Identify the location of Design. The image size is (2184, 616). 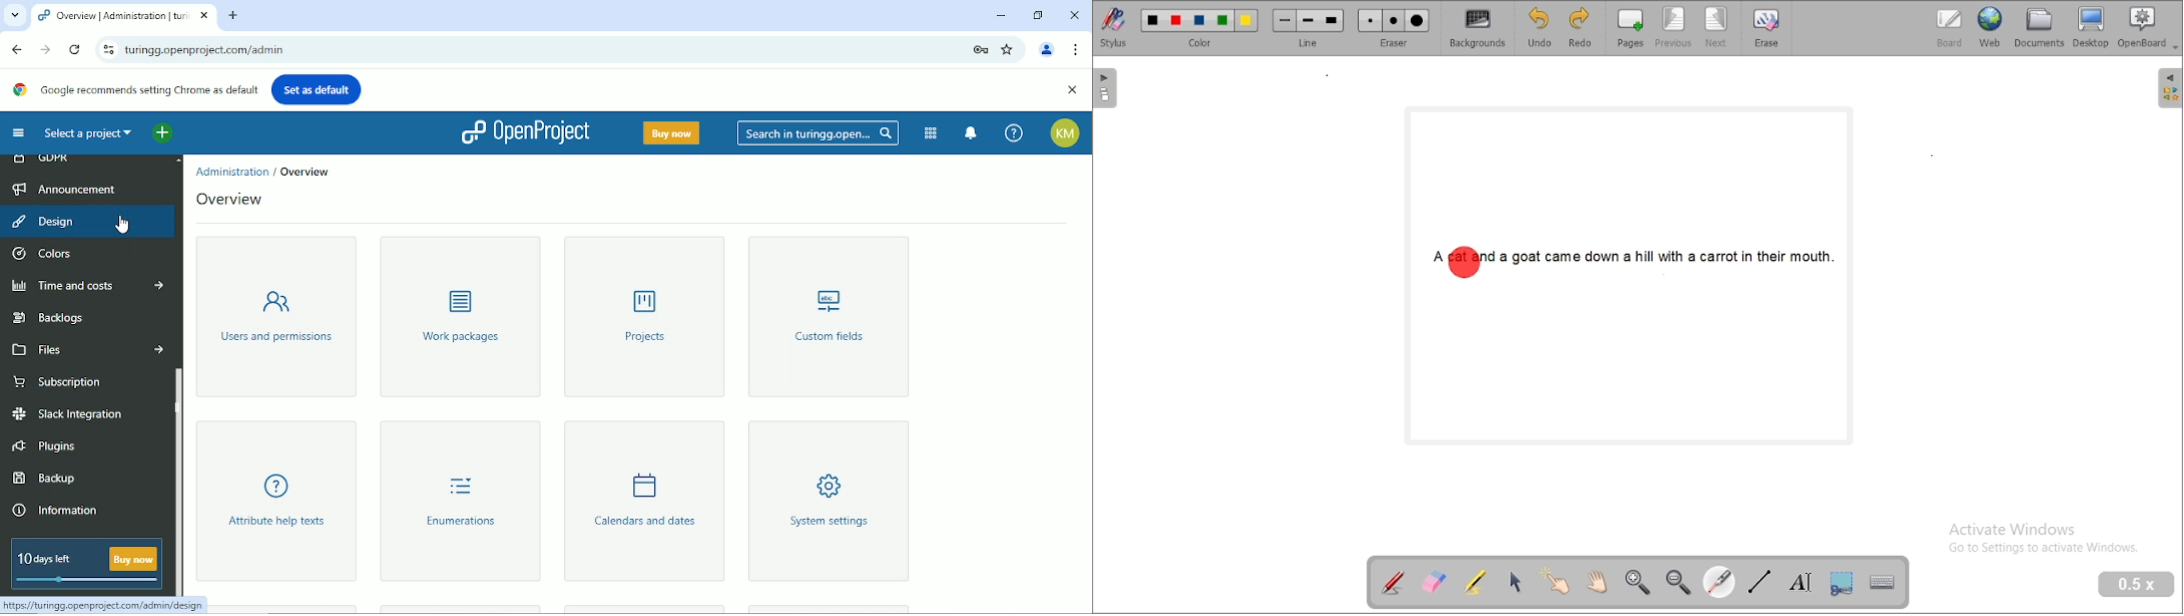
(42, 221).